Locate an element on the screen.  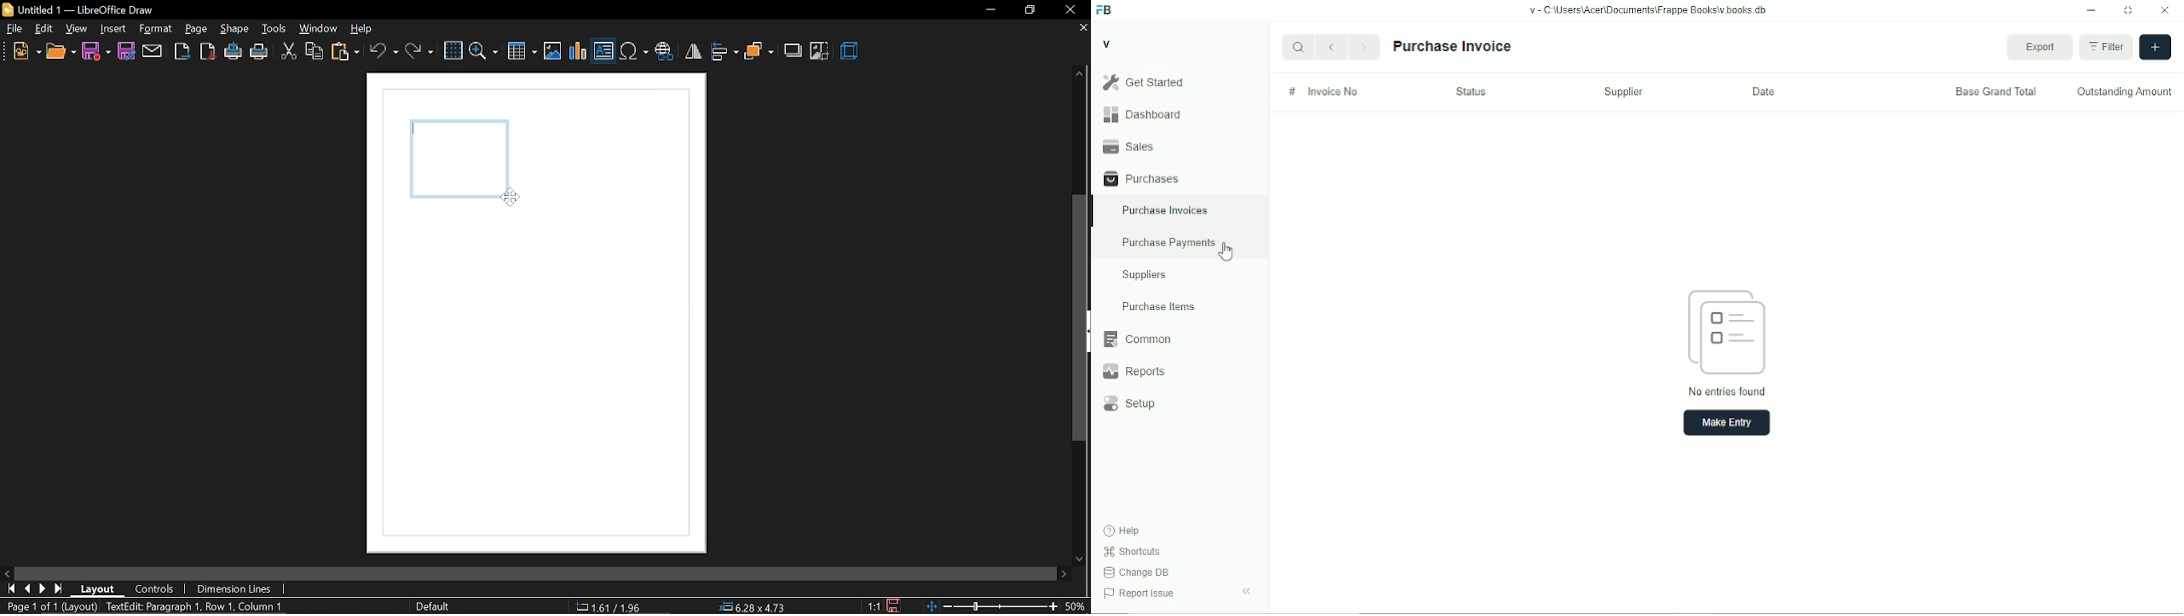
Purchase Invoice is located at coordinates (1453, 46).